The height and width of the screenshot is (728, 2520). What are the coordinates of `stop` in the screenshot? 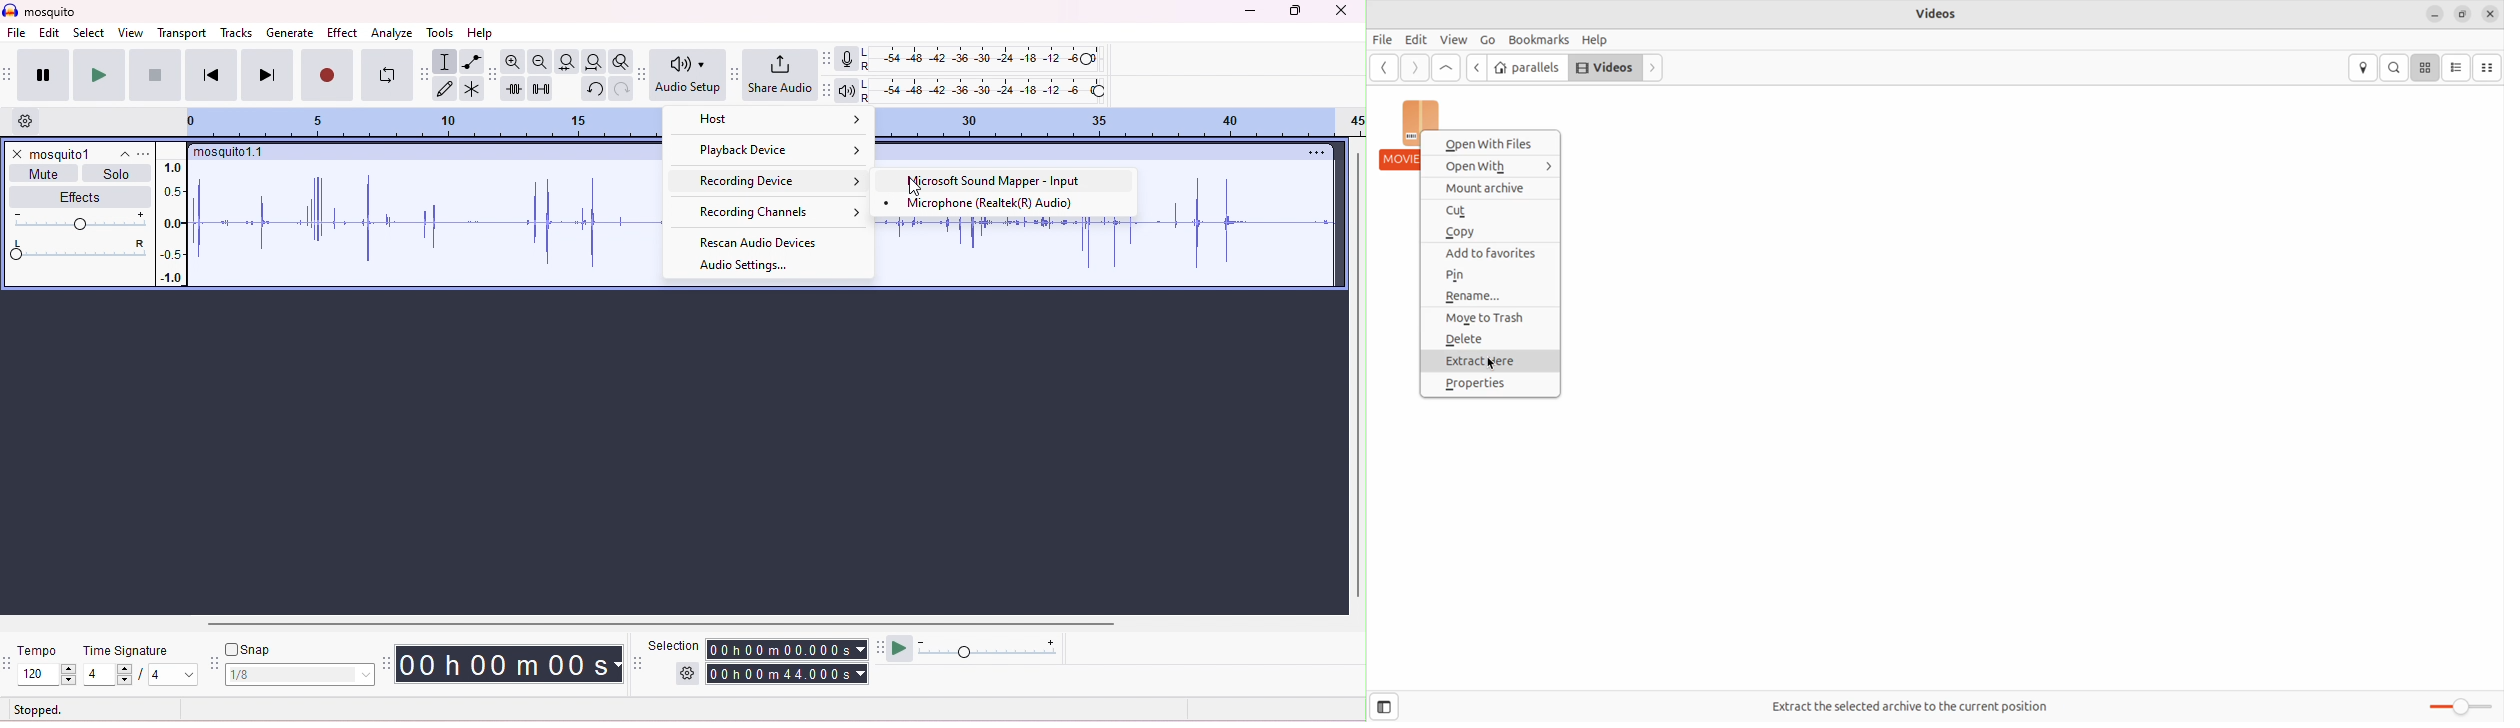 It's located at (154, 75).